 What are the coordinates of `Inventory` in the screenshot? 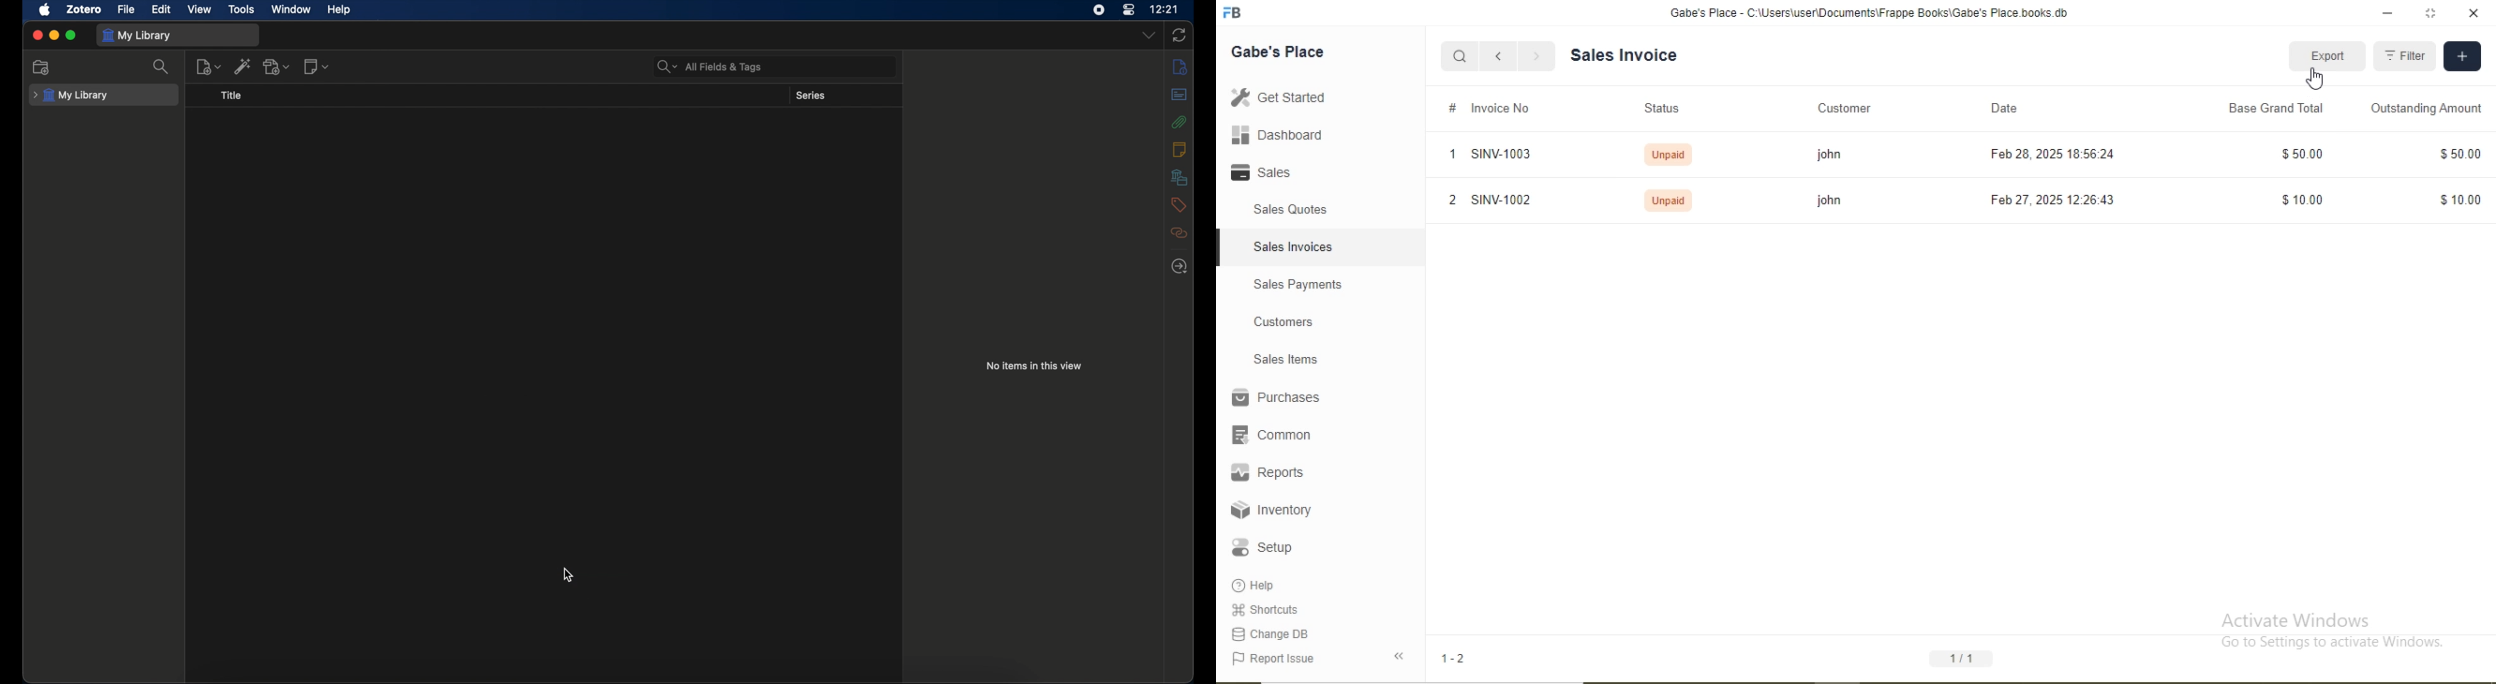 It's located at (1273, 510).